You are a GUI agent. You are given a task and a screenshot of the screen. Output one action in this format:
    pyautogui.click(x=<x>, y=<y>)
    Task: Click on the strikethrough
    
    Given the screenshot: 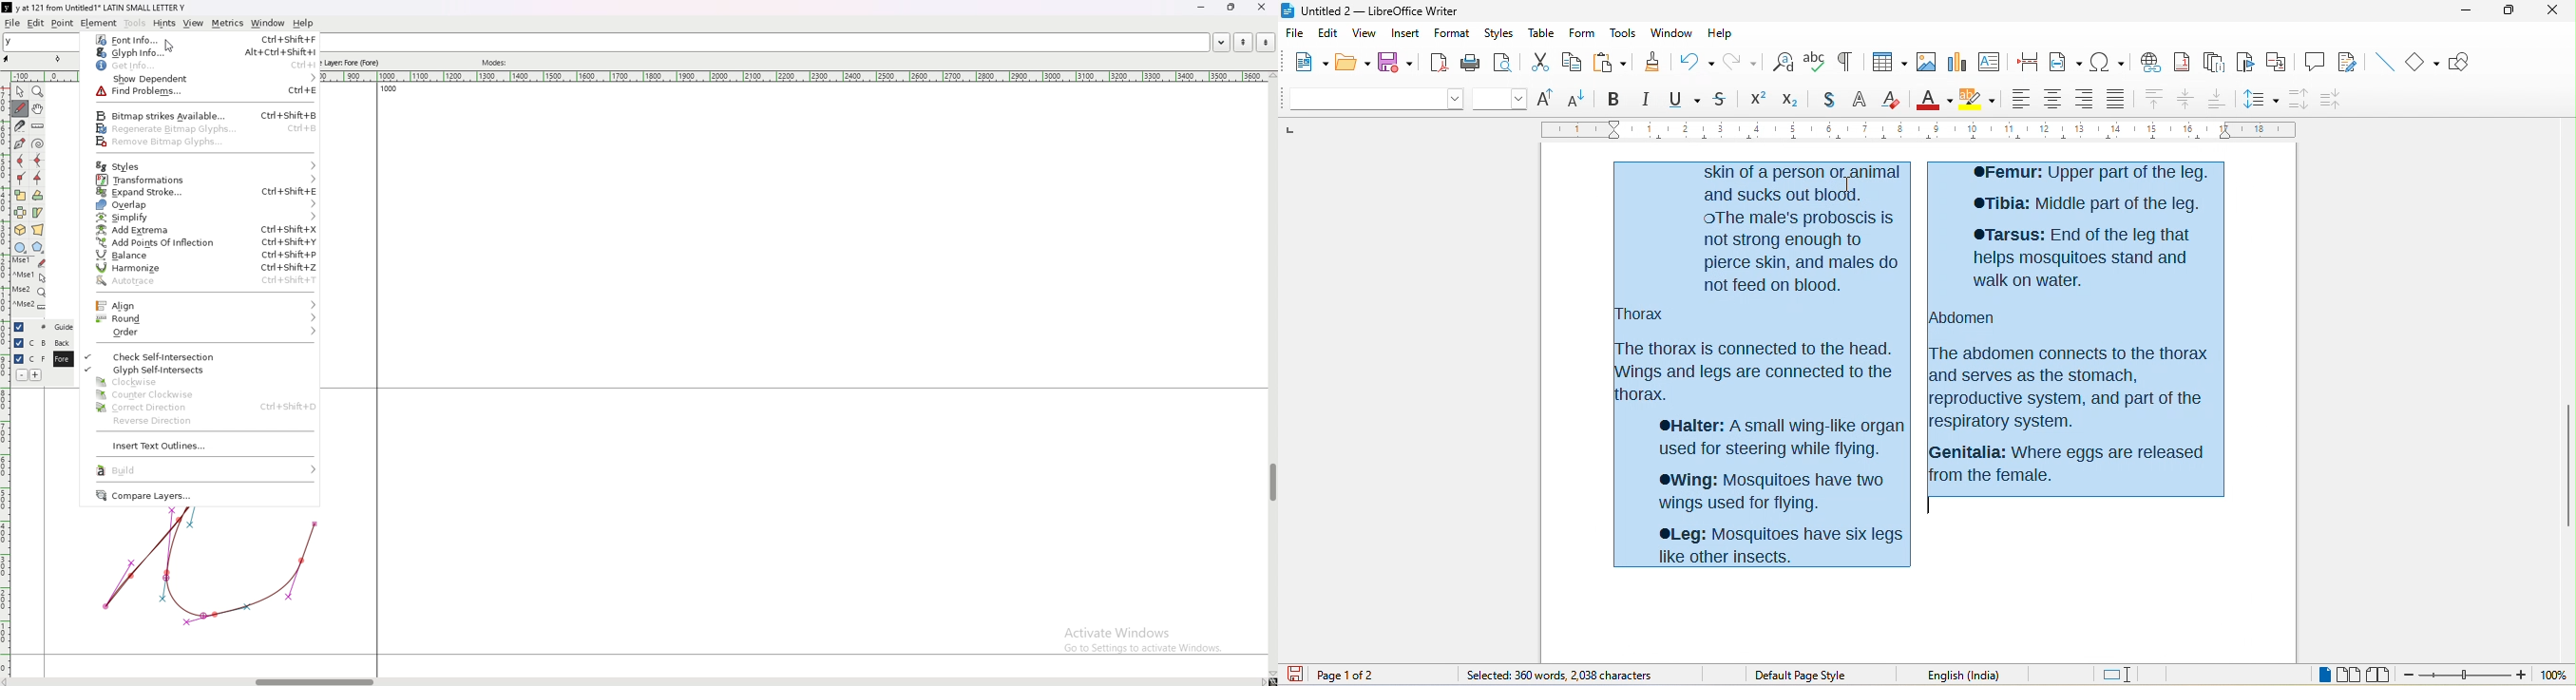 What is the action you would take?
    pyautogui.click(x=1726, y=99)
    